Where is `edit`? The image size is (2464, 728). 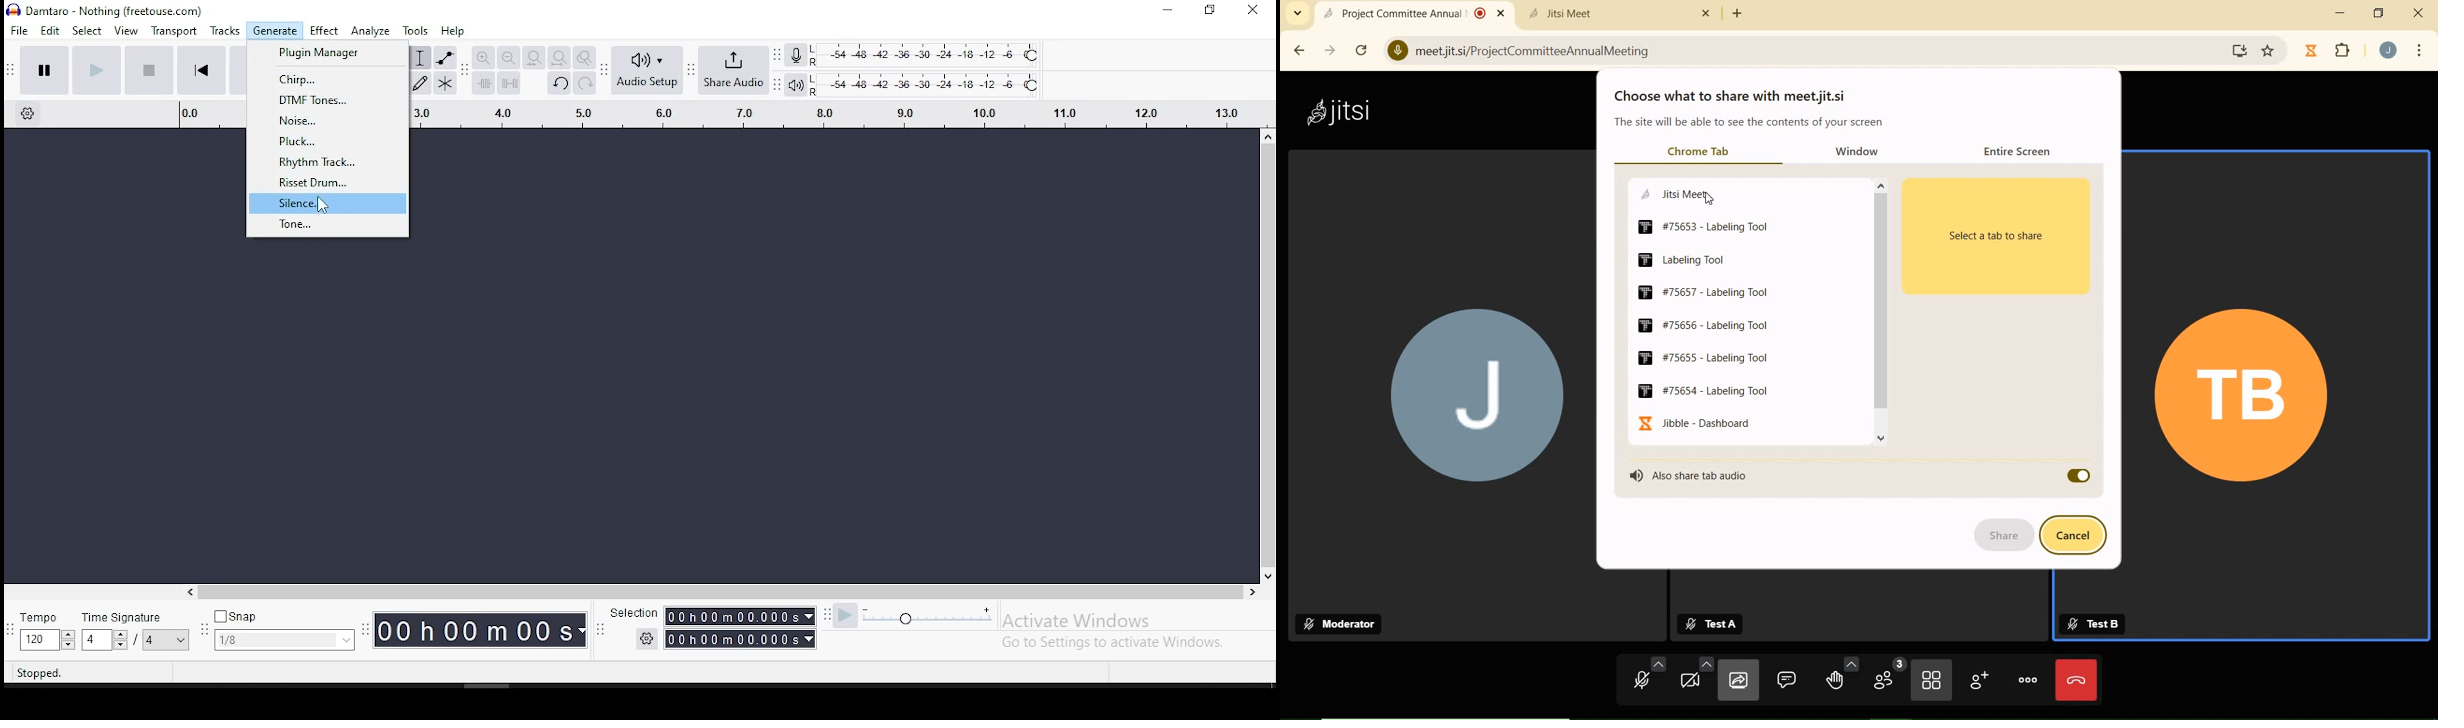
edit is located at coordinates (51, 30).